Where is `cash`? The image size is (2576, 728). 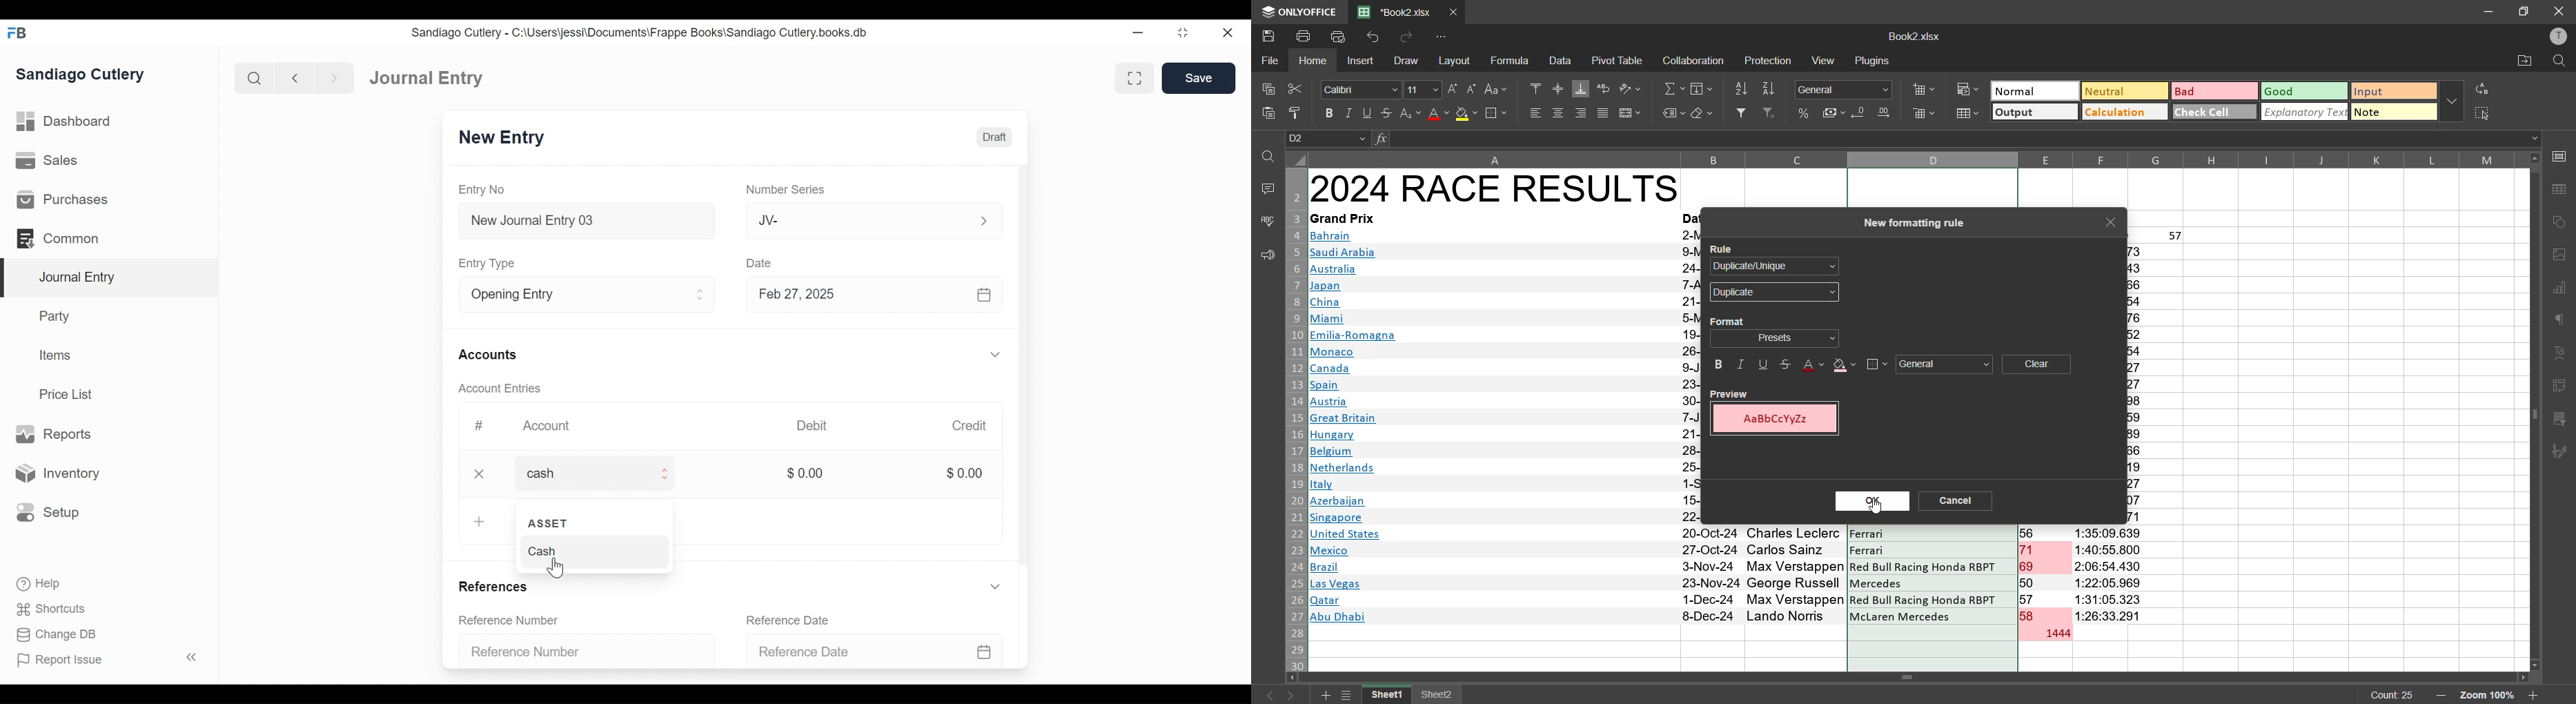
cash is located at coordinates (576, 473).